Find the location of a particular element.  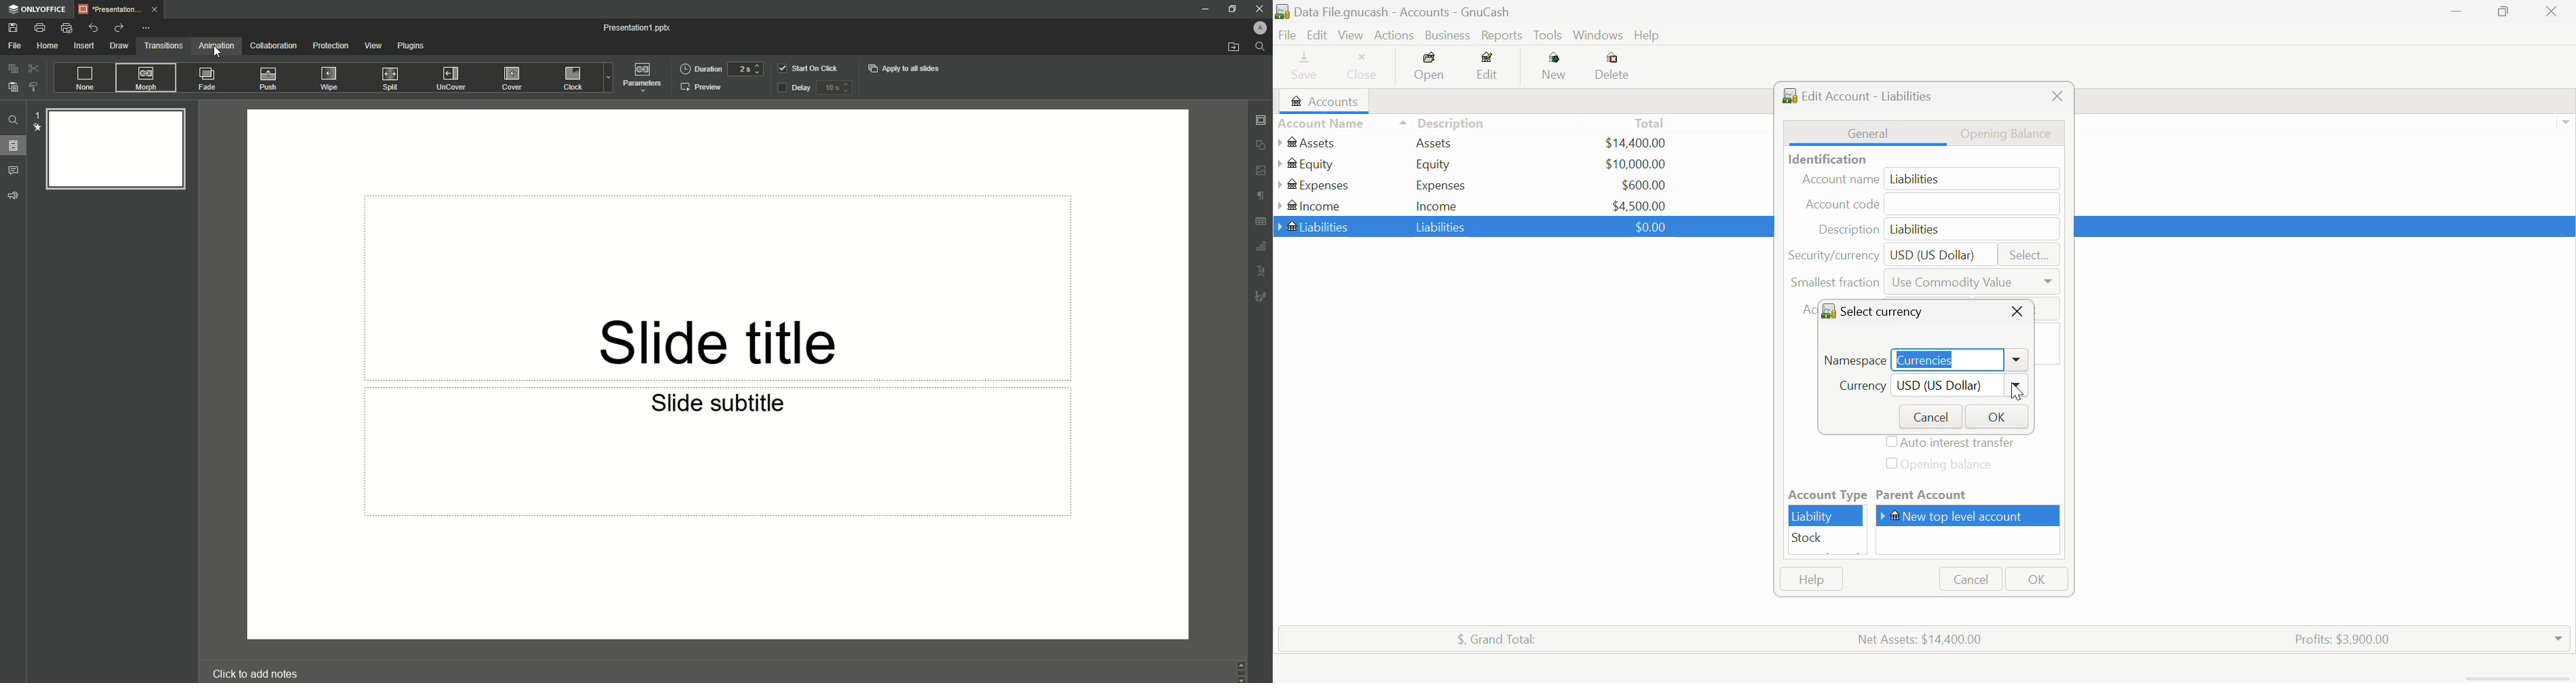

Profits is located at coordinates (2336, 638).